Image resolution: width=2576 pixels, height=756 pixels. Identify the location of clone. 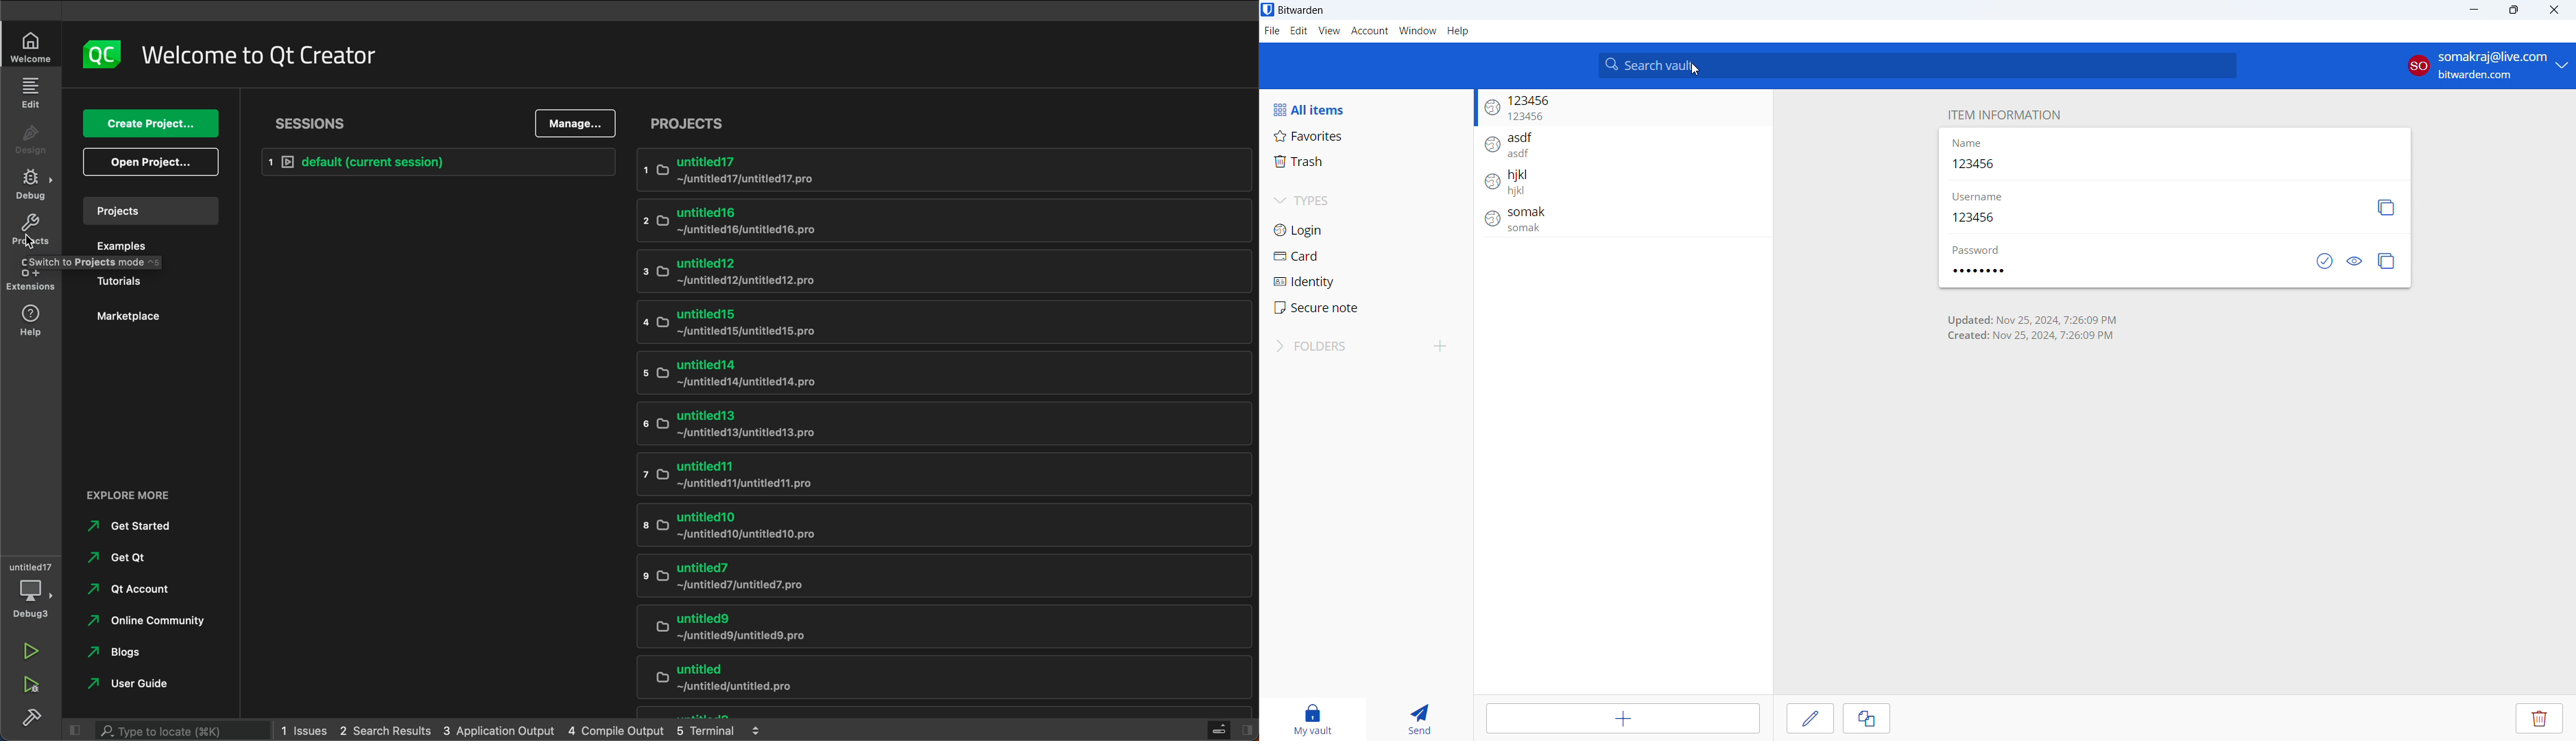
(1866, 718).